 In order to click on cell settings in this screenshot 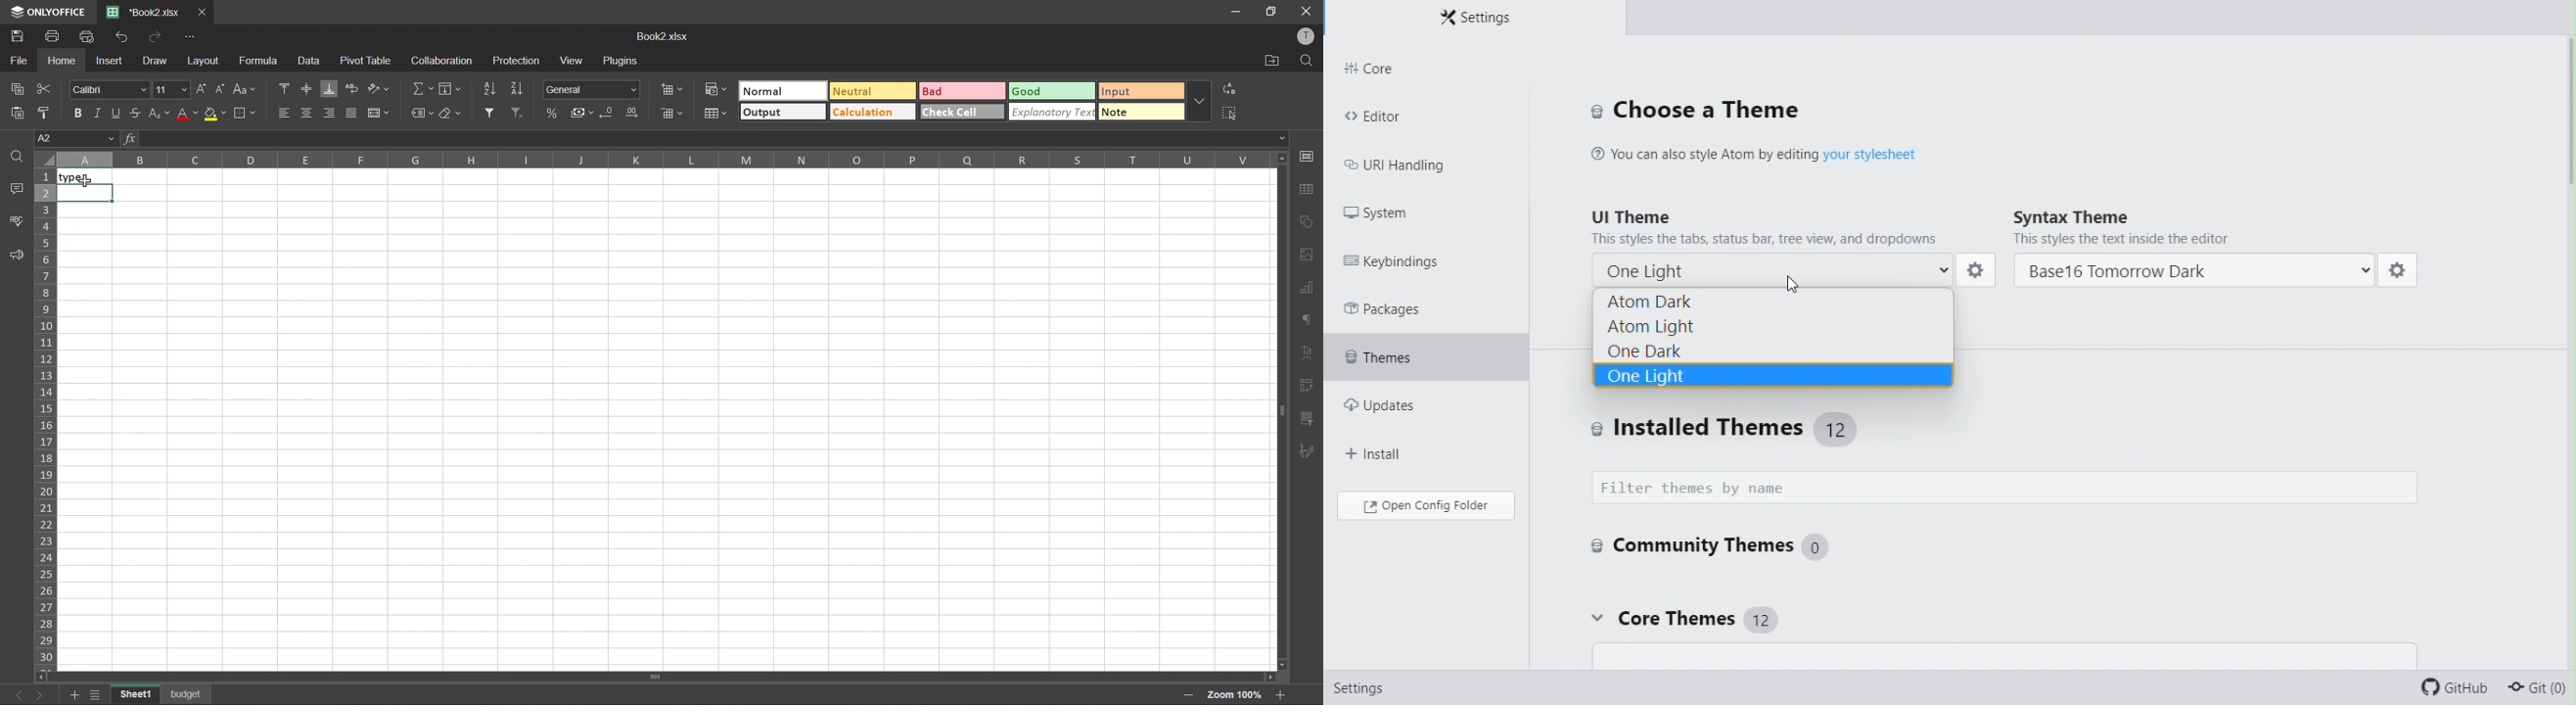, I will do `click(1308, 156)`.